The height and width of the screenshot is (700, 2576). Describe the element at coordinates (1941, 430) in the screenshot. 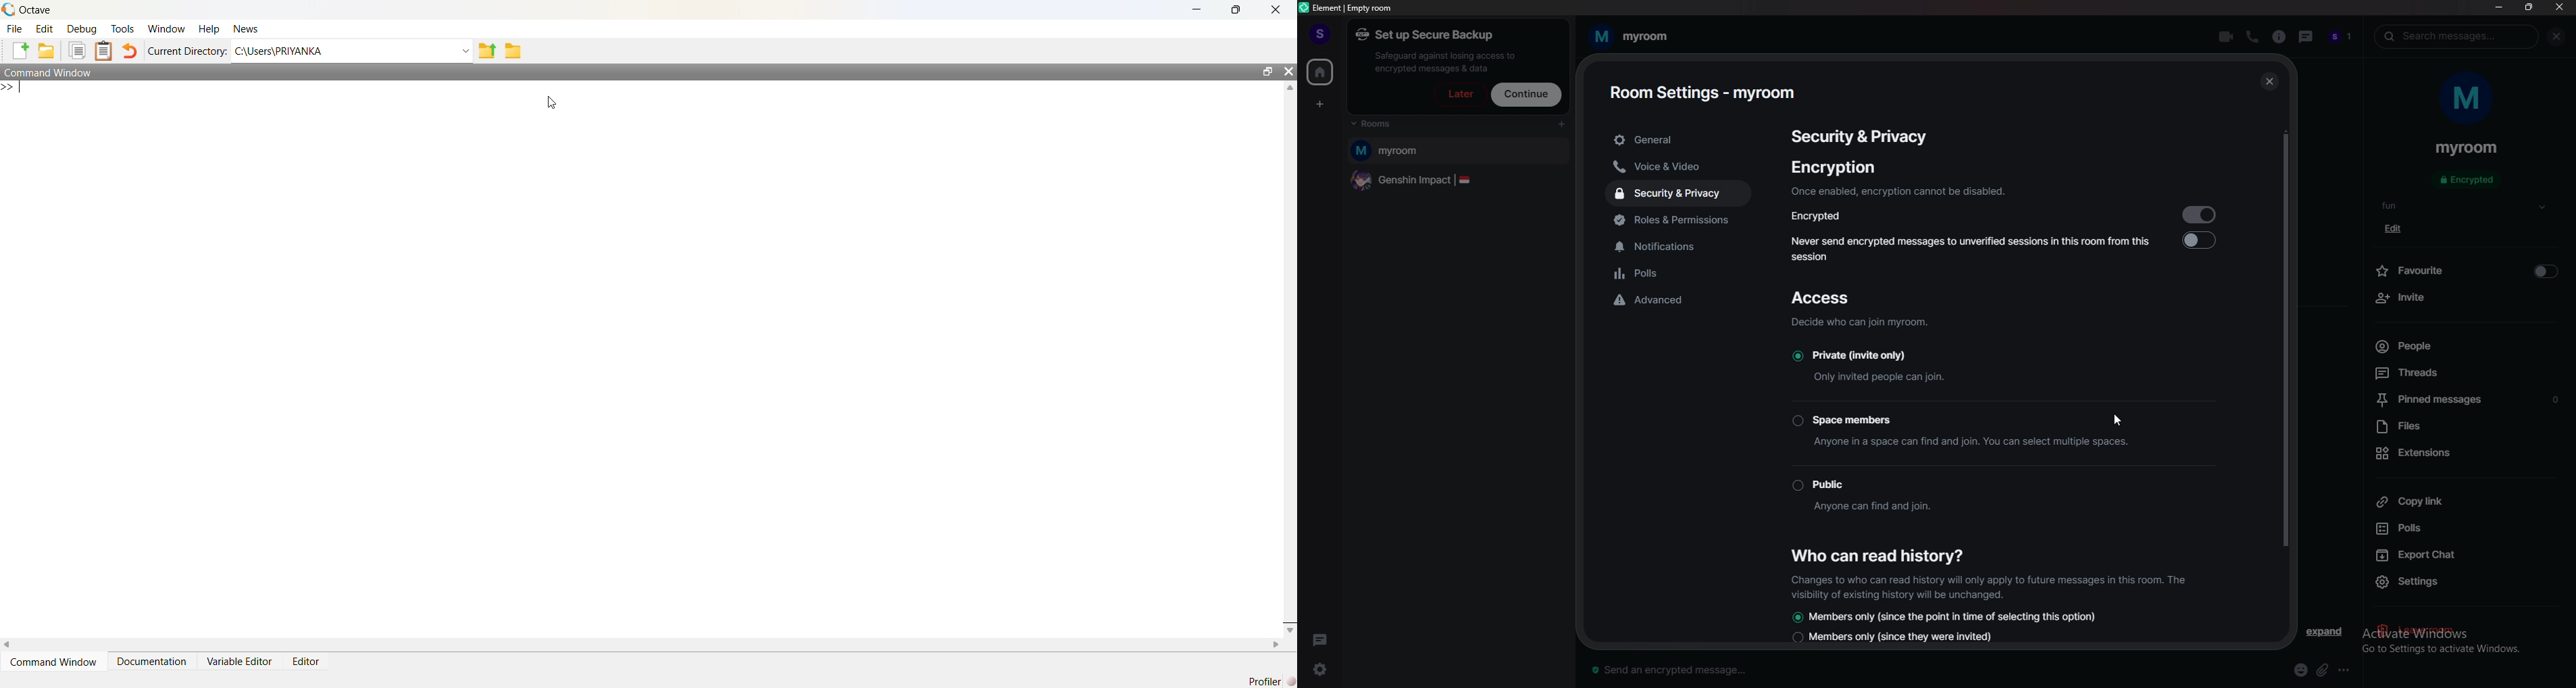

I see `Space members Anyone in a space can find and join. You can select multiple spaces.` at that location.